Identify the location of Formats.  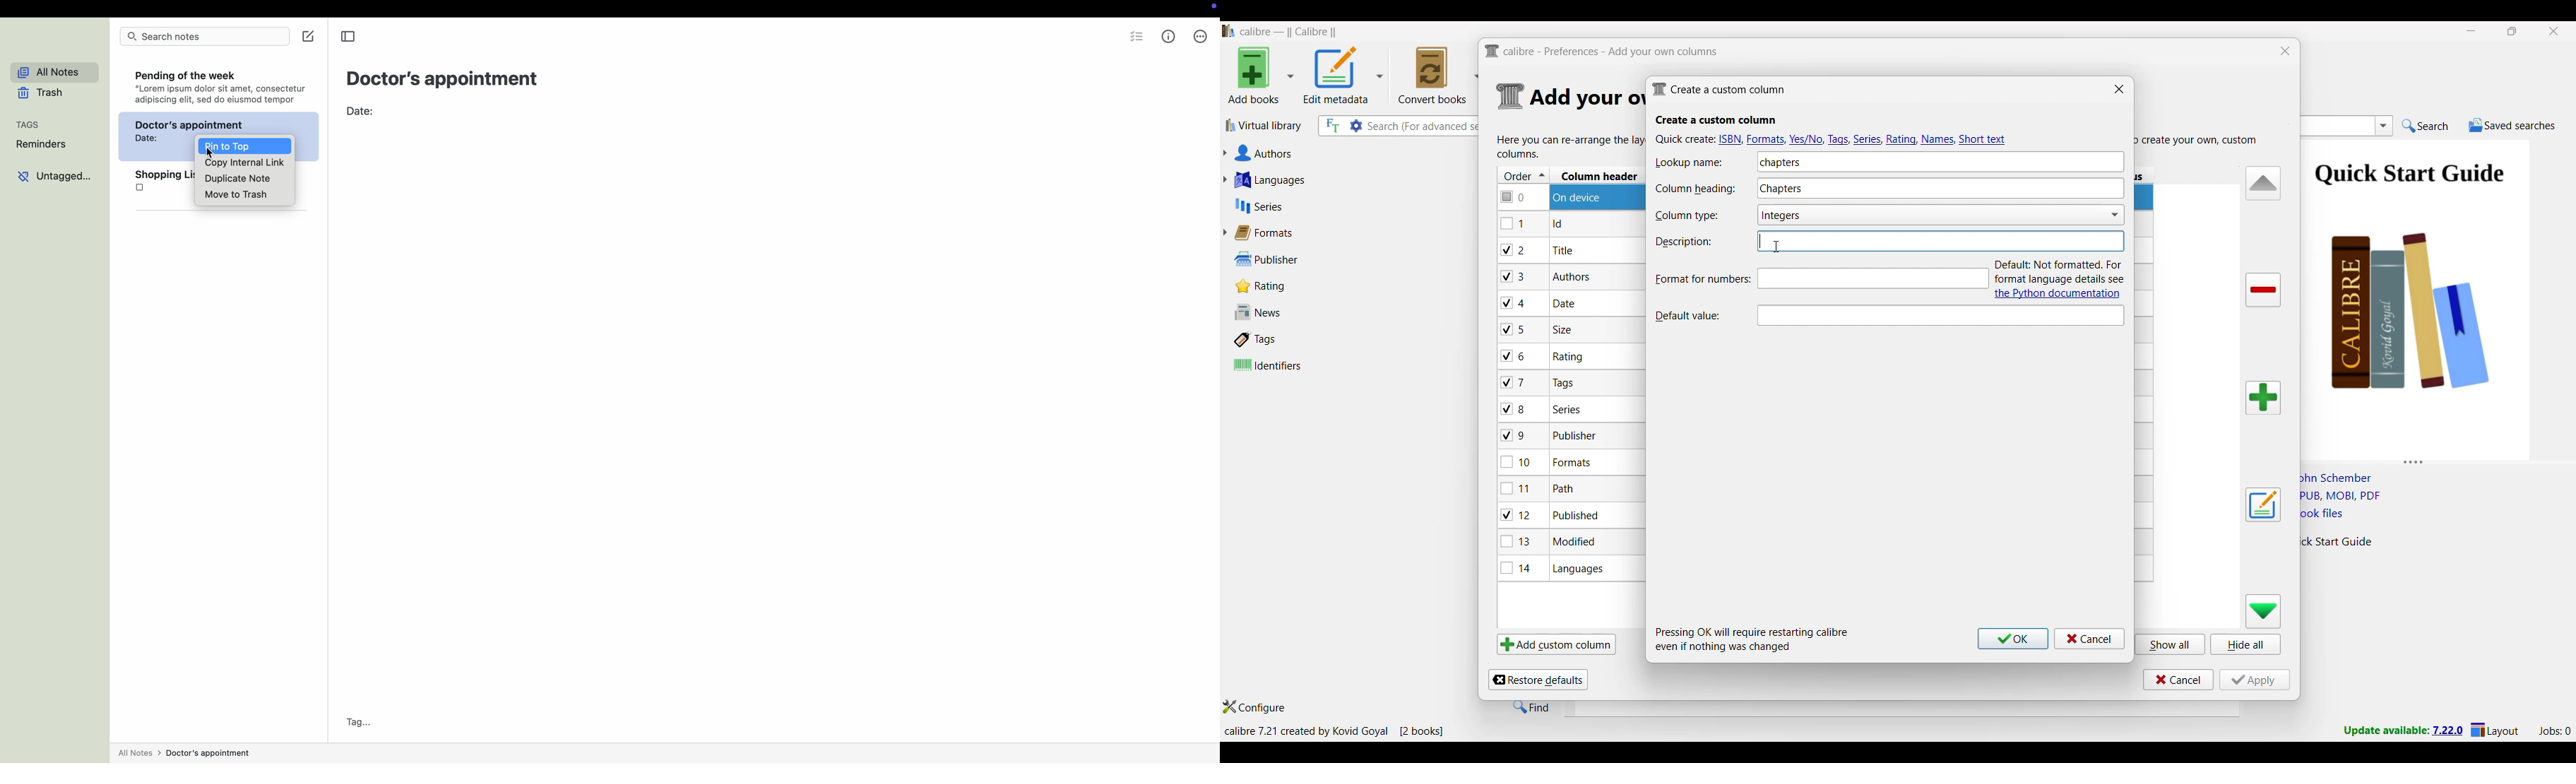
(1270, 232).